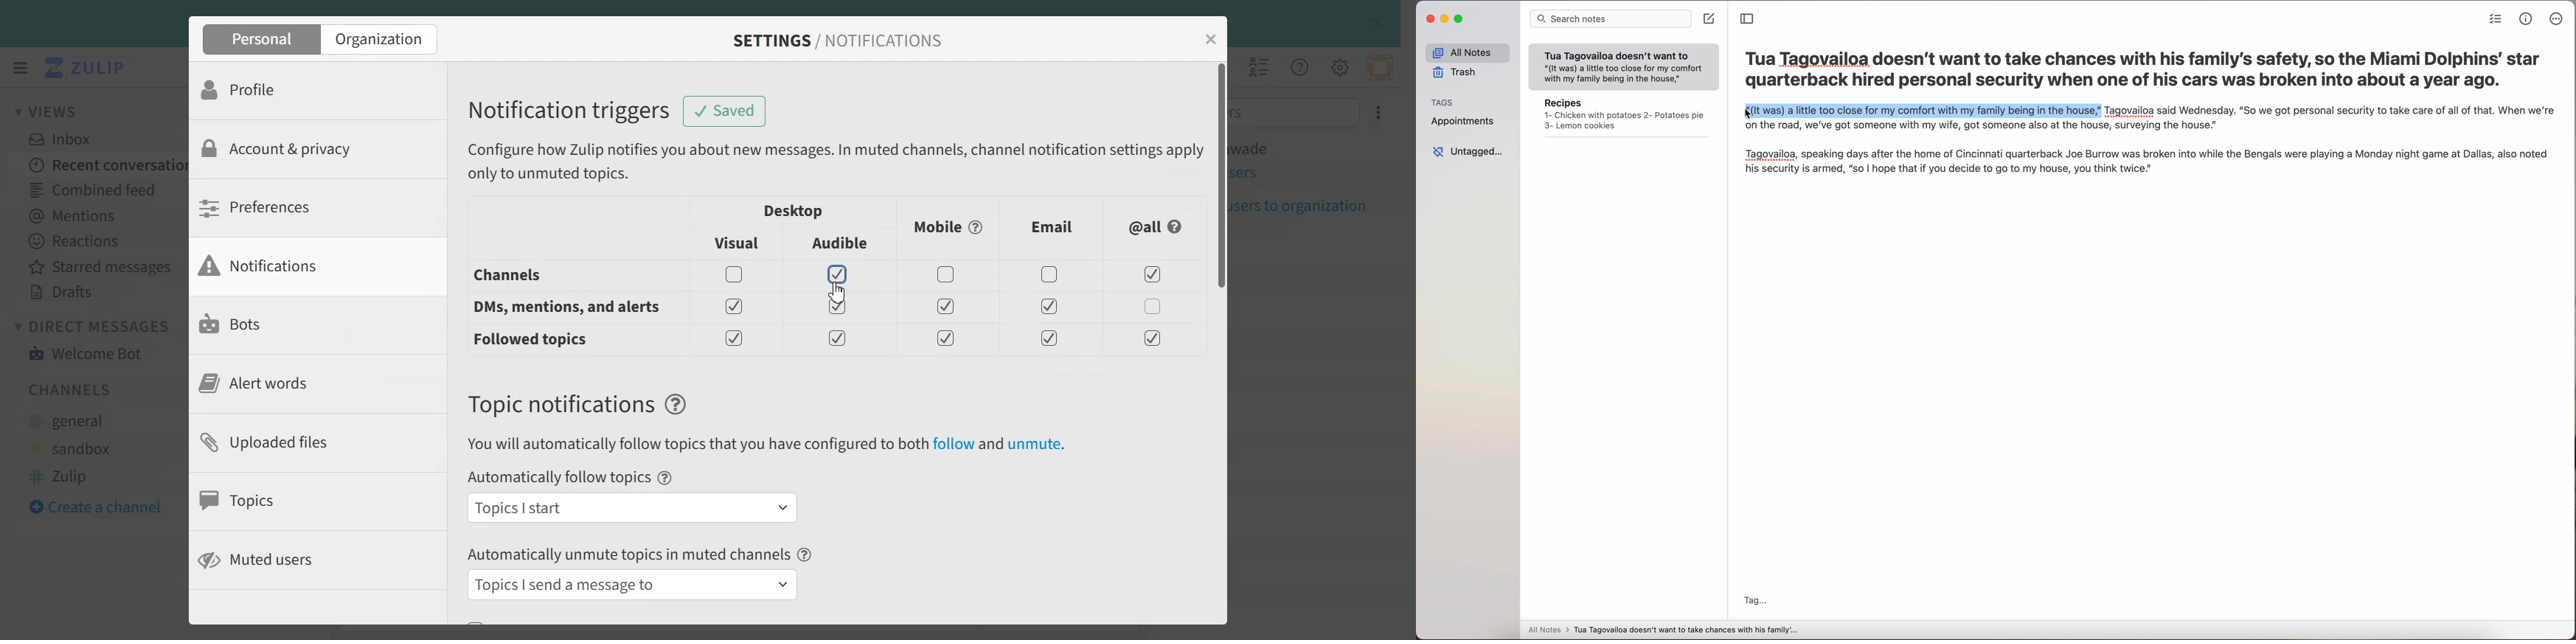  What do you see at coordinates (98, 241) in the screenshot?
I see `Reactions` at bounding box center [98, 241].